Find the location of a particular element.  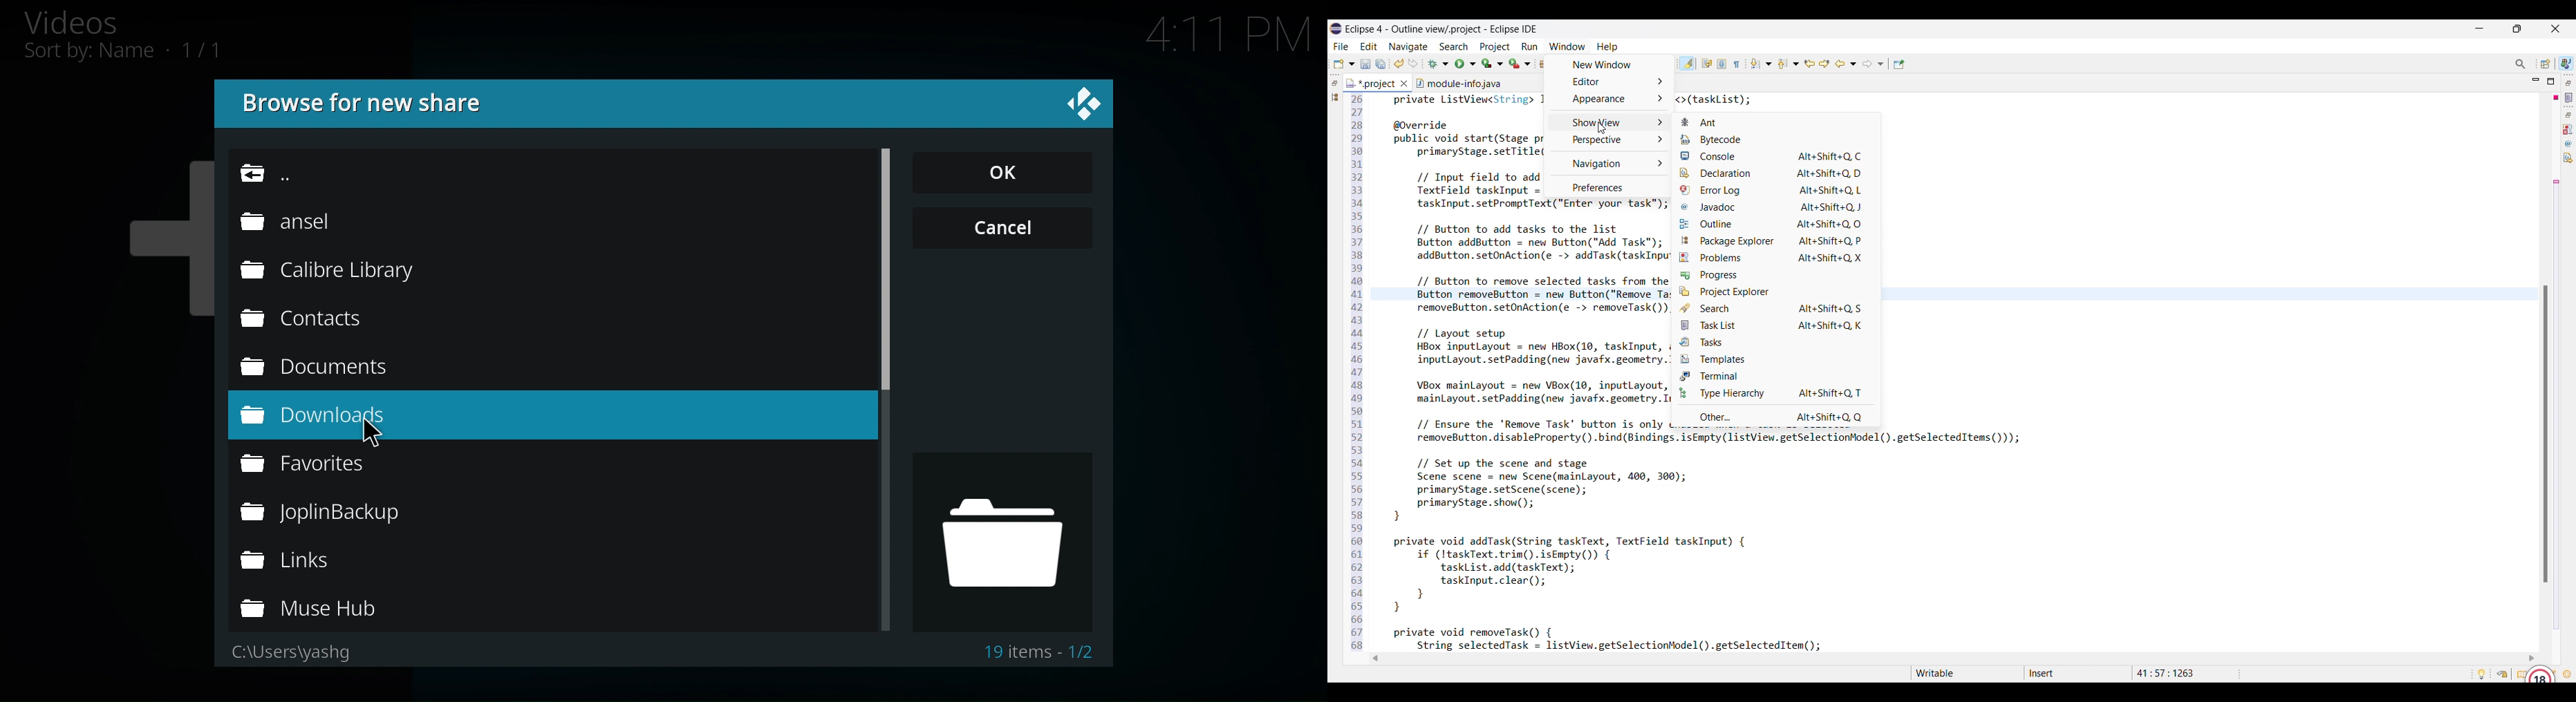

Restore is located at coordinates (2569, 83).